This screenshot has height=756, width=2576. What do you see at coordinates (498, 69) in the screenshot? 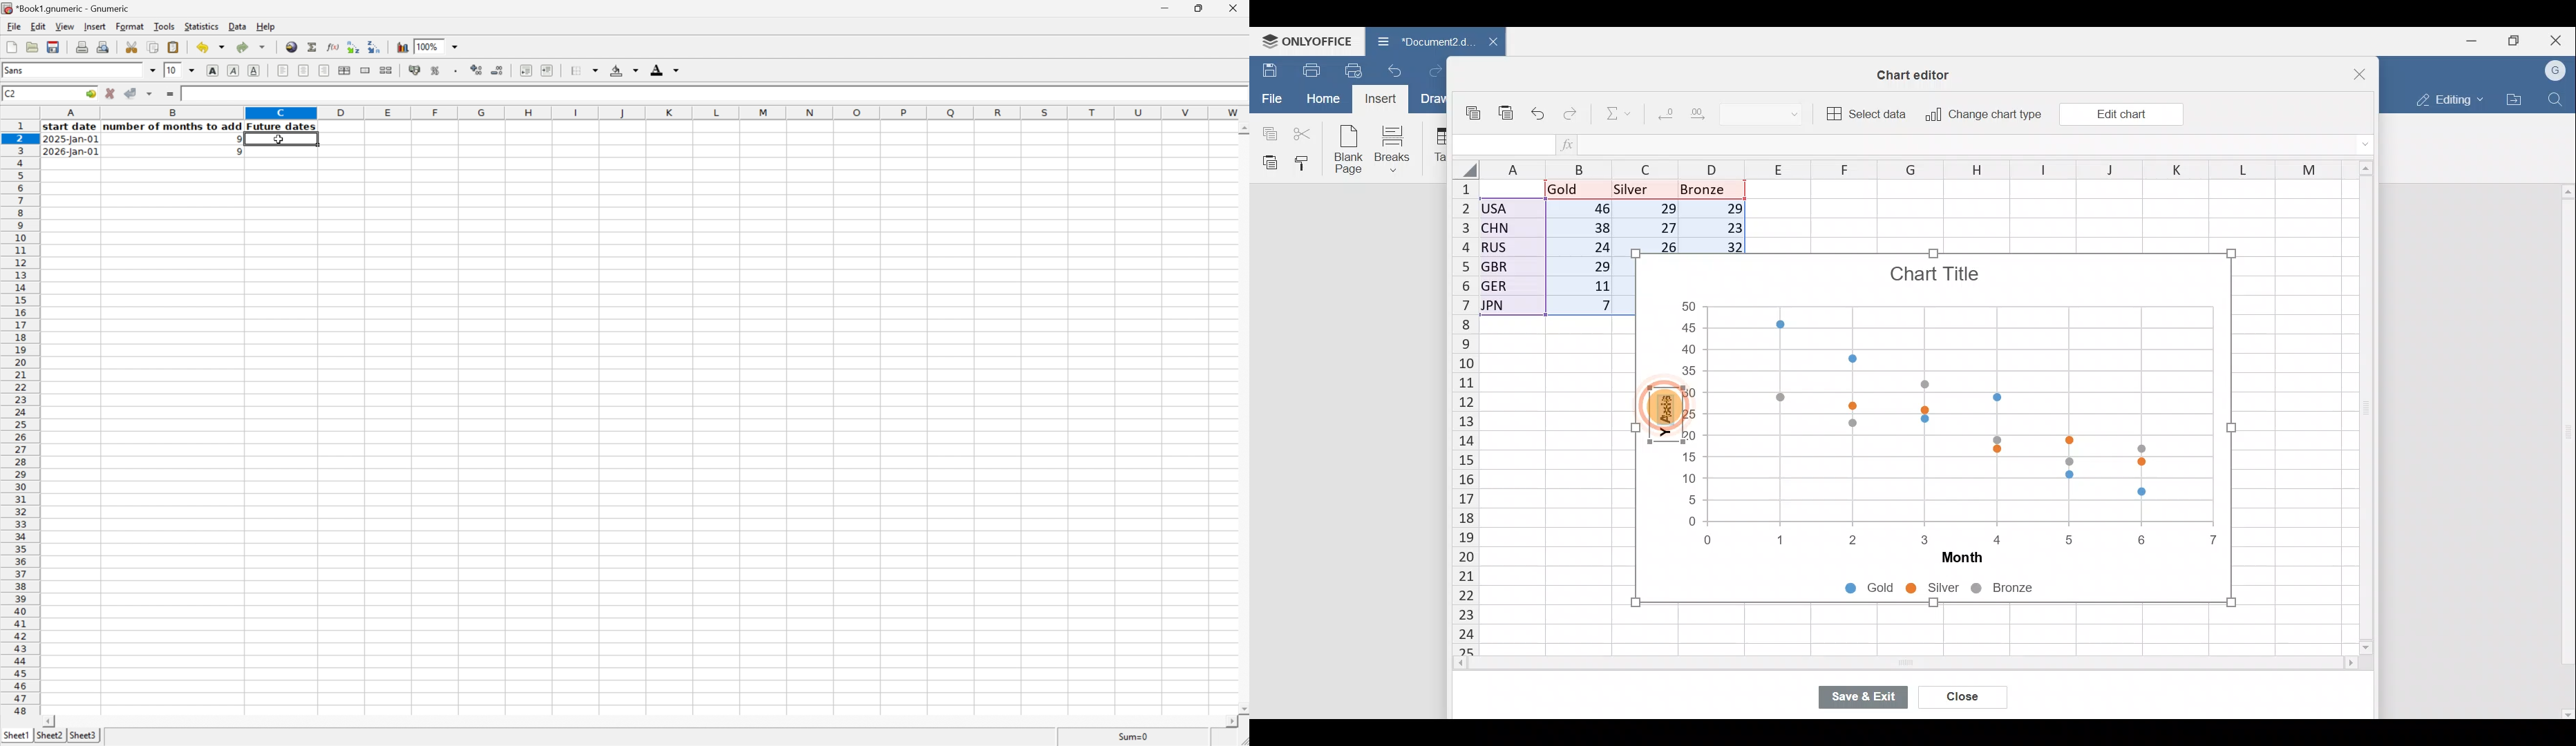
I see `Decrease the number of decimals displayed` at bounding box center [498, 69].